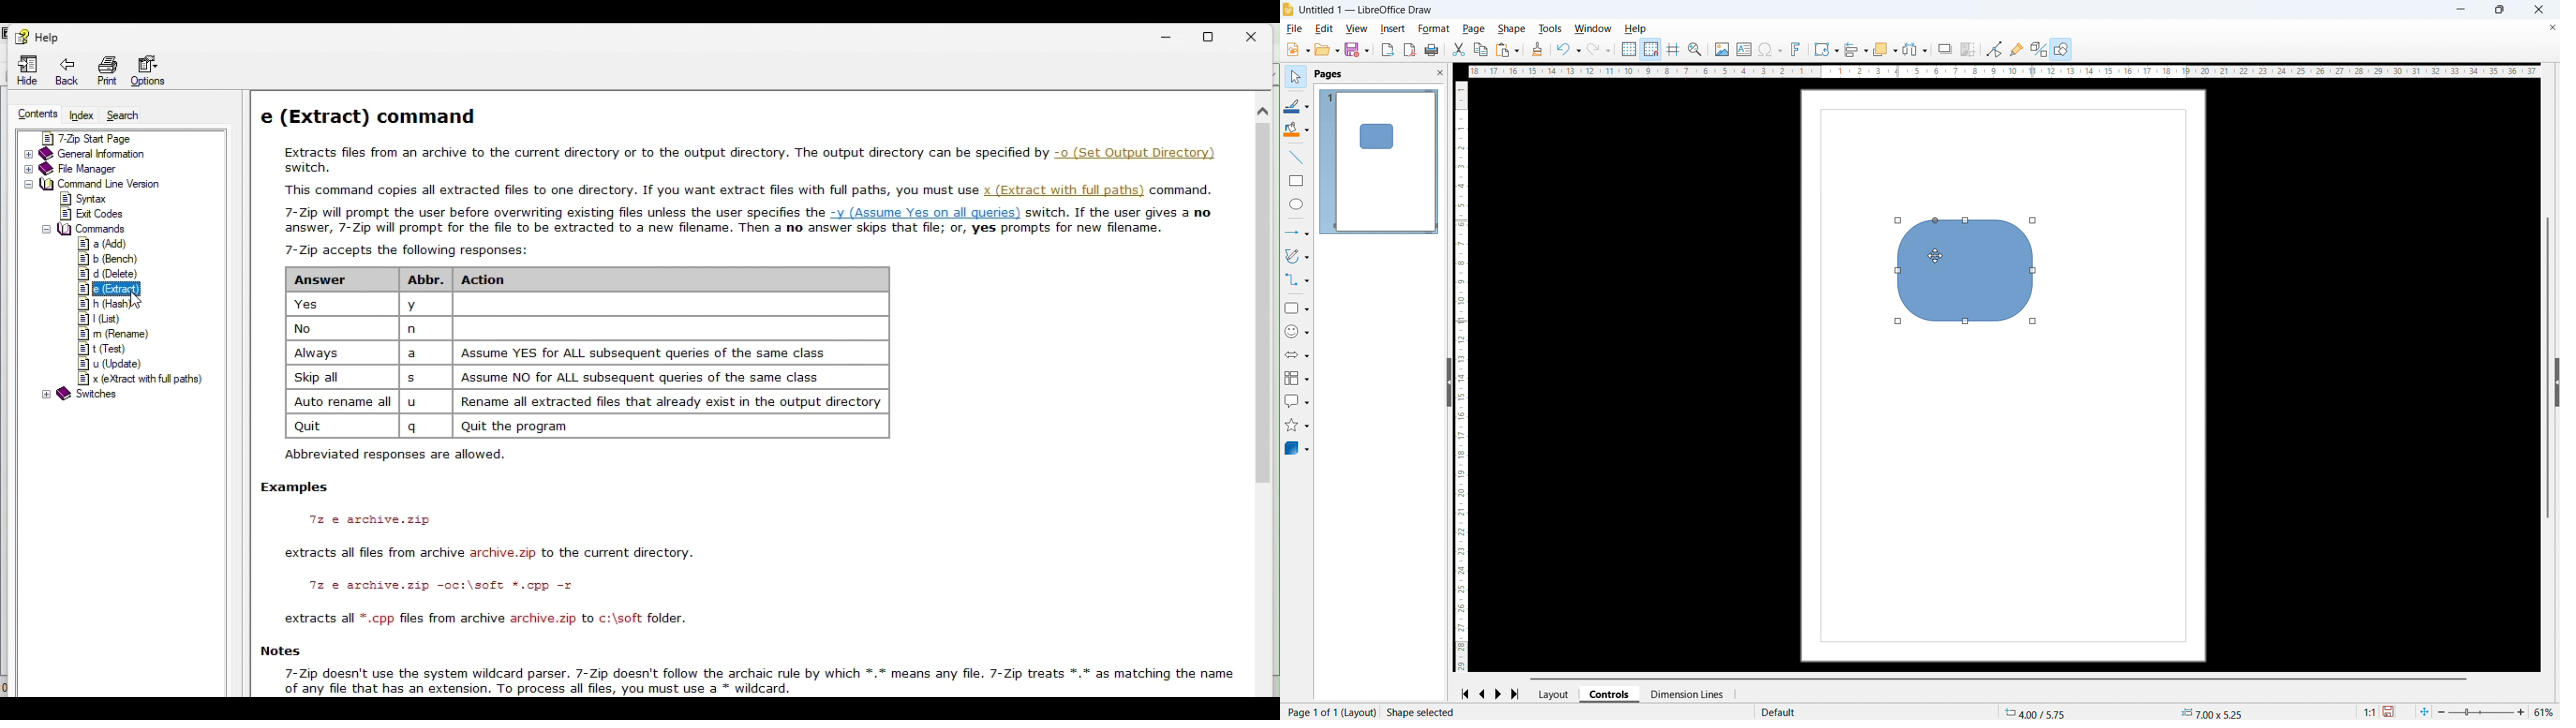 The image size is (2576, 728). I want to click on Close document , so click(2551, 29).